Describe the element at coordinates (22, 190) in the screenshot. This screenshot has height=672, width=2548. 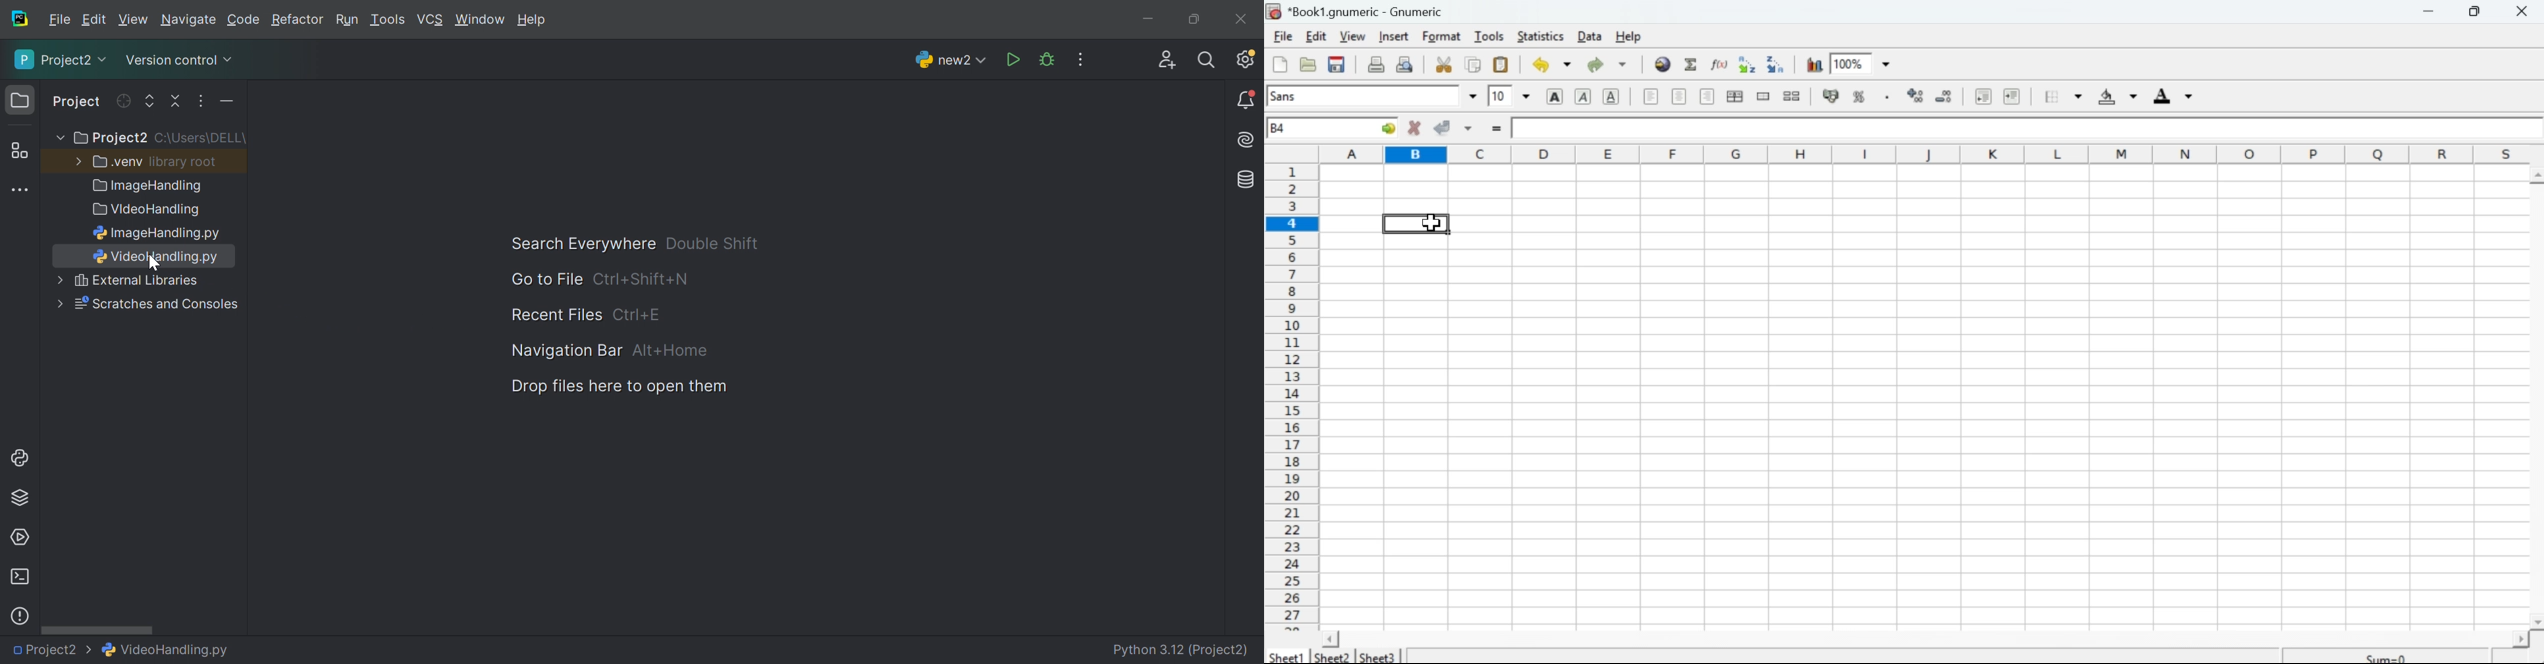
I see `More tool windows` at that location.